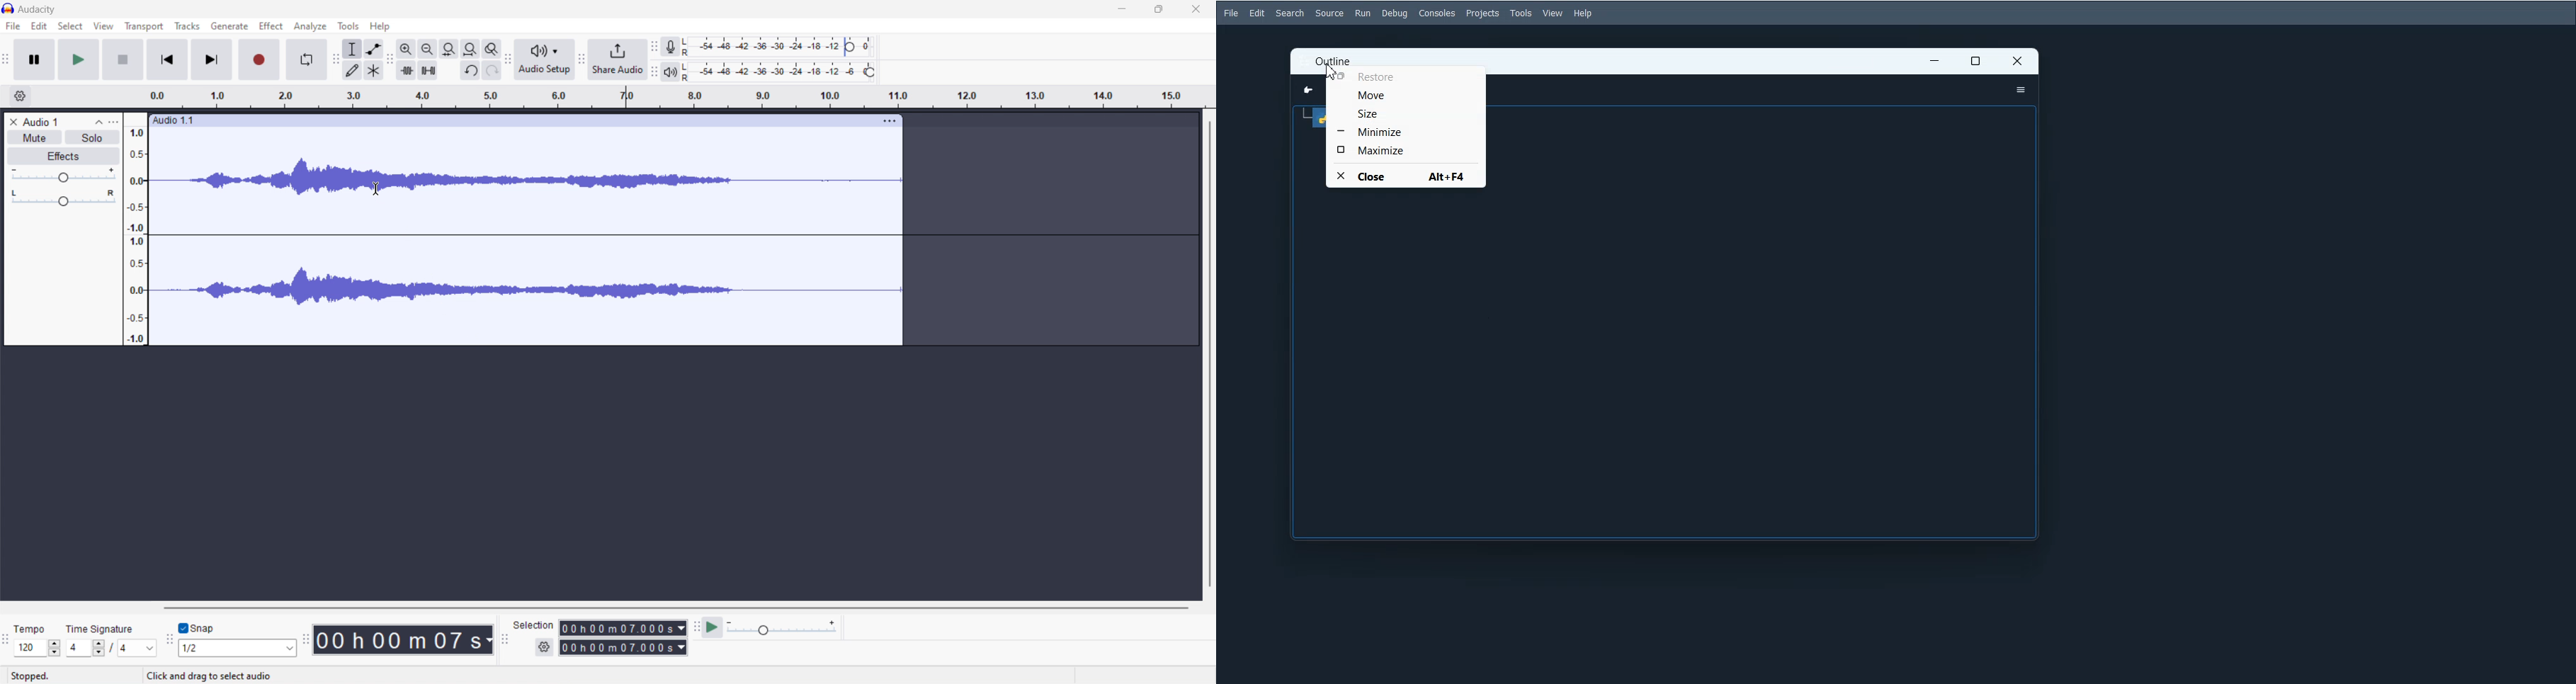 The image size is (2576, 700). Describe the element at coordinates (118, 120) in the screenshot. I see `more options` at that location.